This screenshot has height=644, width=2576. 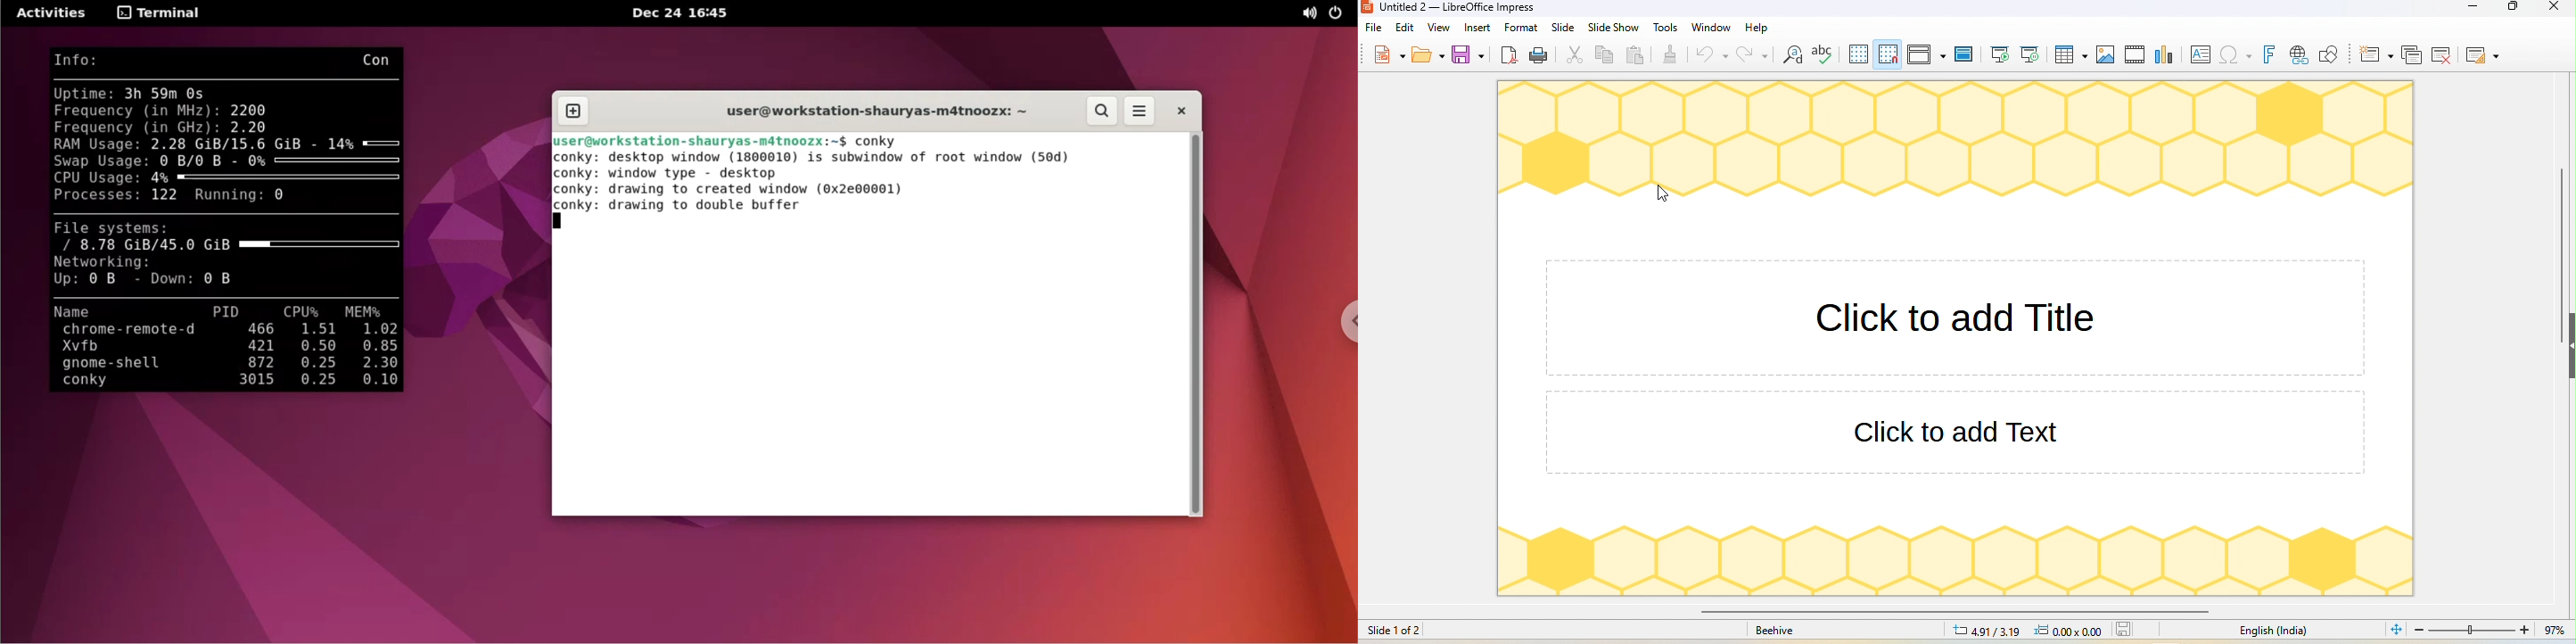 What do you see at coordinates (1889, 54) in the screenshot?
I see `snap to grid` at bounding box center [1889, 54].